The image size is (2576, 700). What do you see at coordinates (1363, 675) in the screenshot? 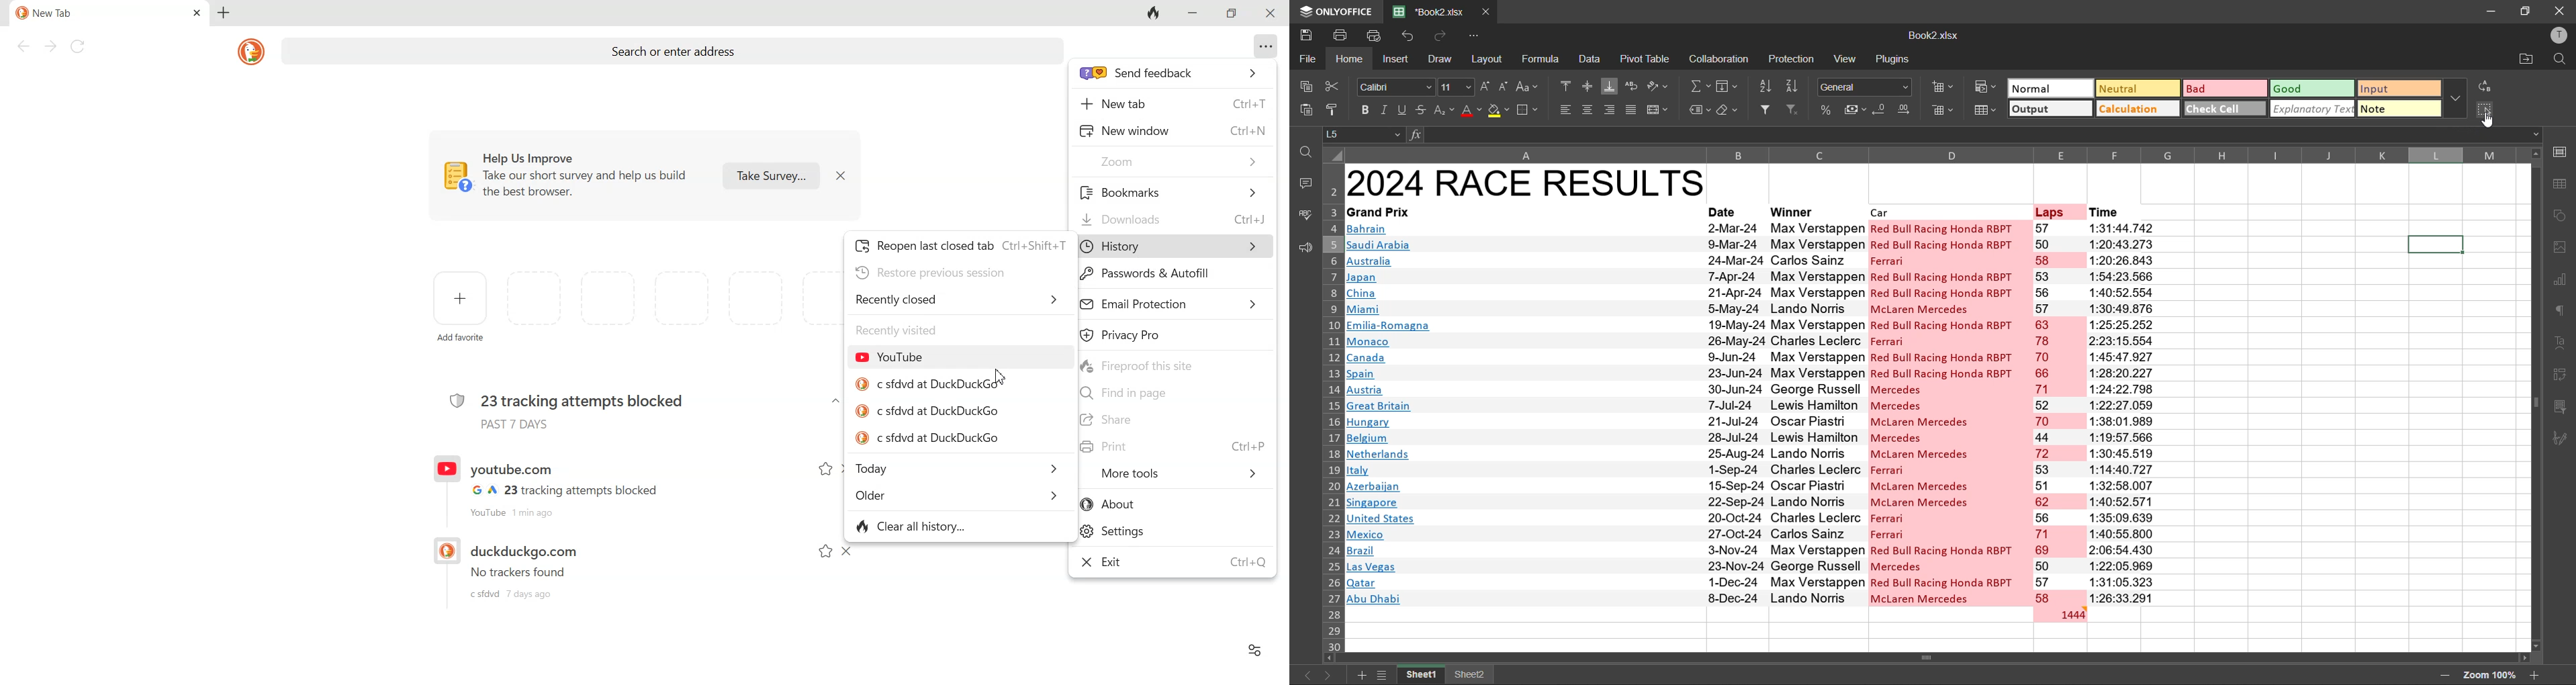
I see `add list` at bounding box center [1363, 675].